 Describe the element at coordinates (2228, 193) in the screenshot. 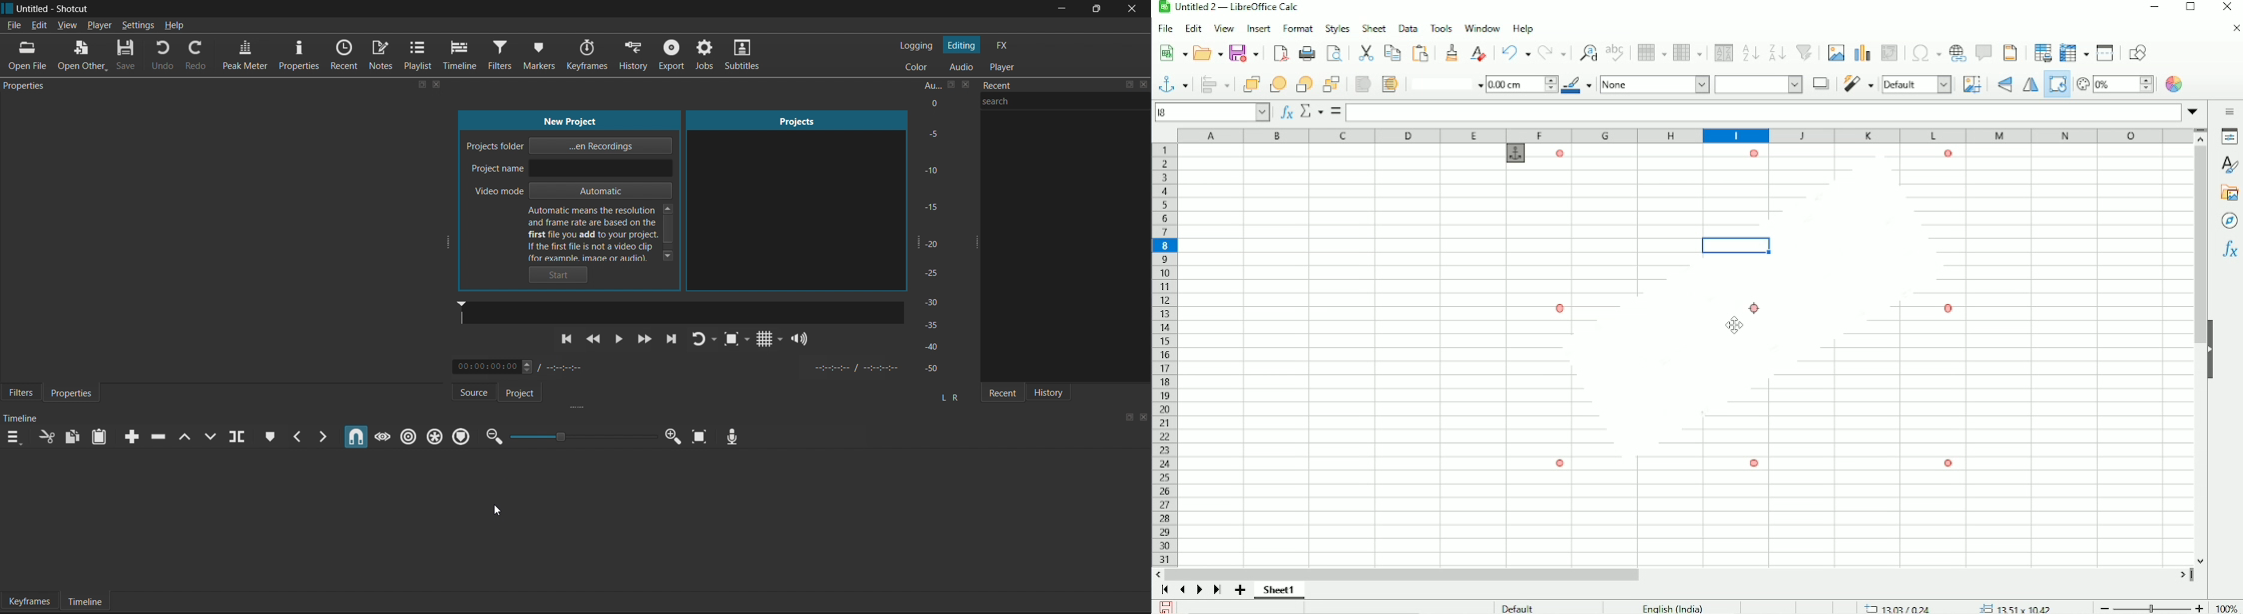

I see `Gallery` at that location.